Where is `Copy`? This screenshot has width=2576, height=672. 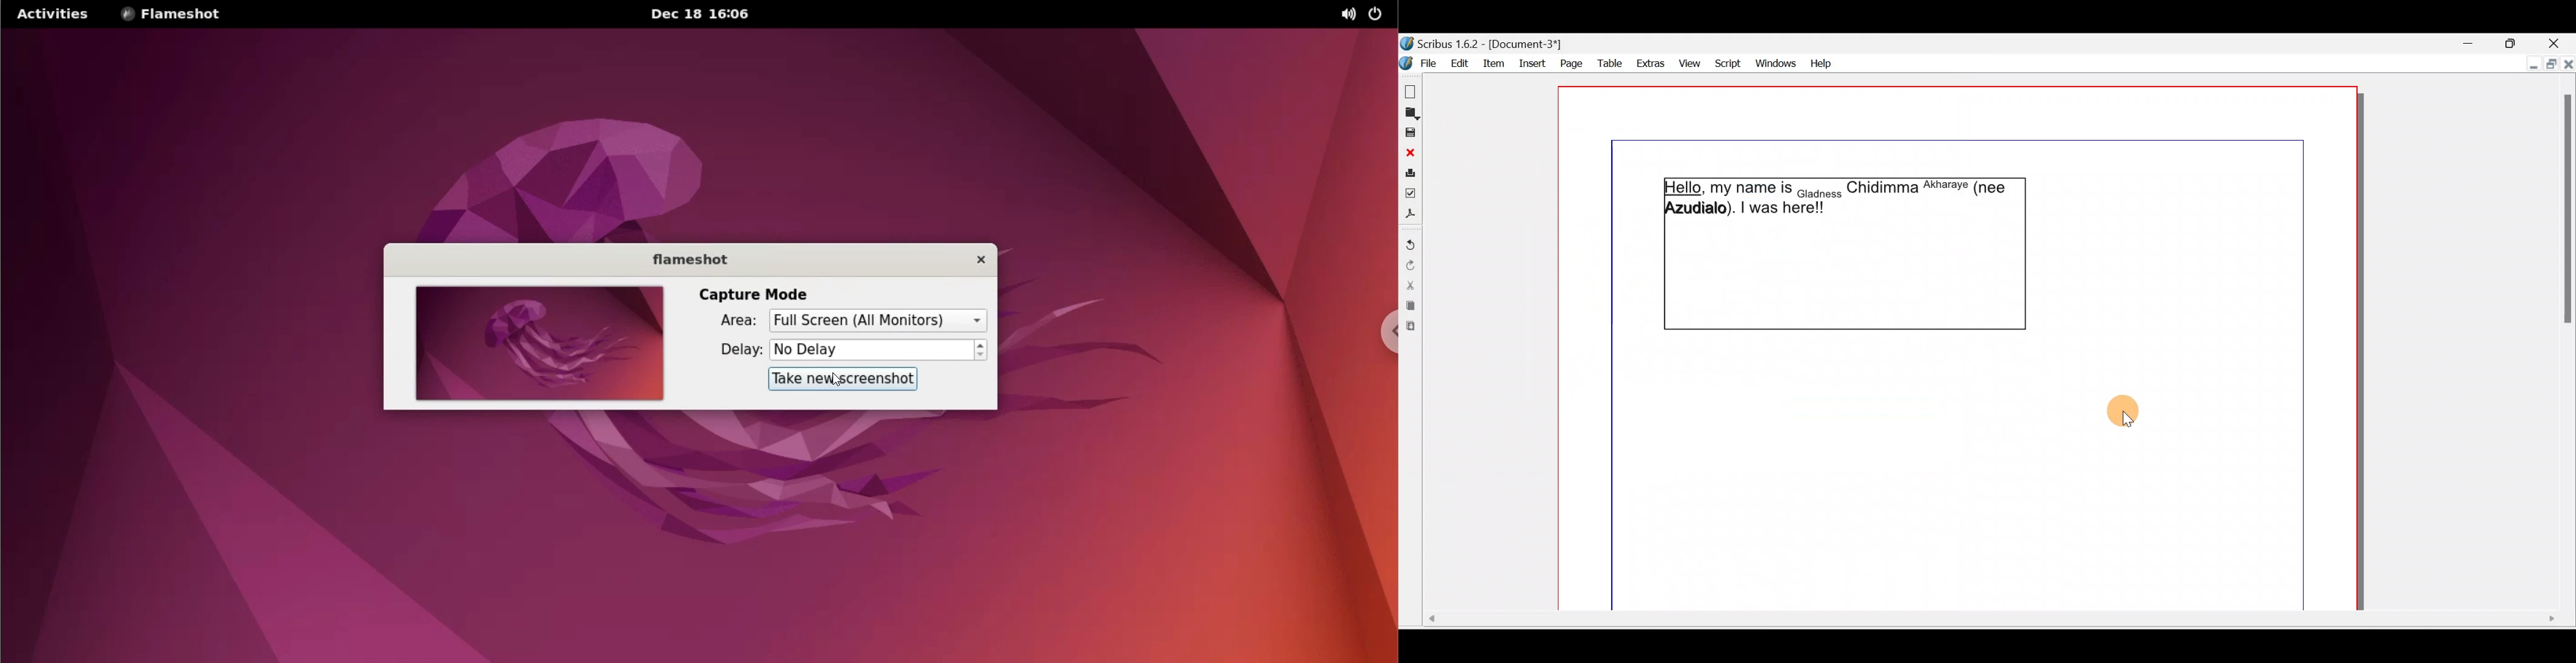 Copy is located at coordinates (1409, 308).